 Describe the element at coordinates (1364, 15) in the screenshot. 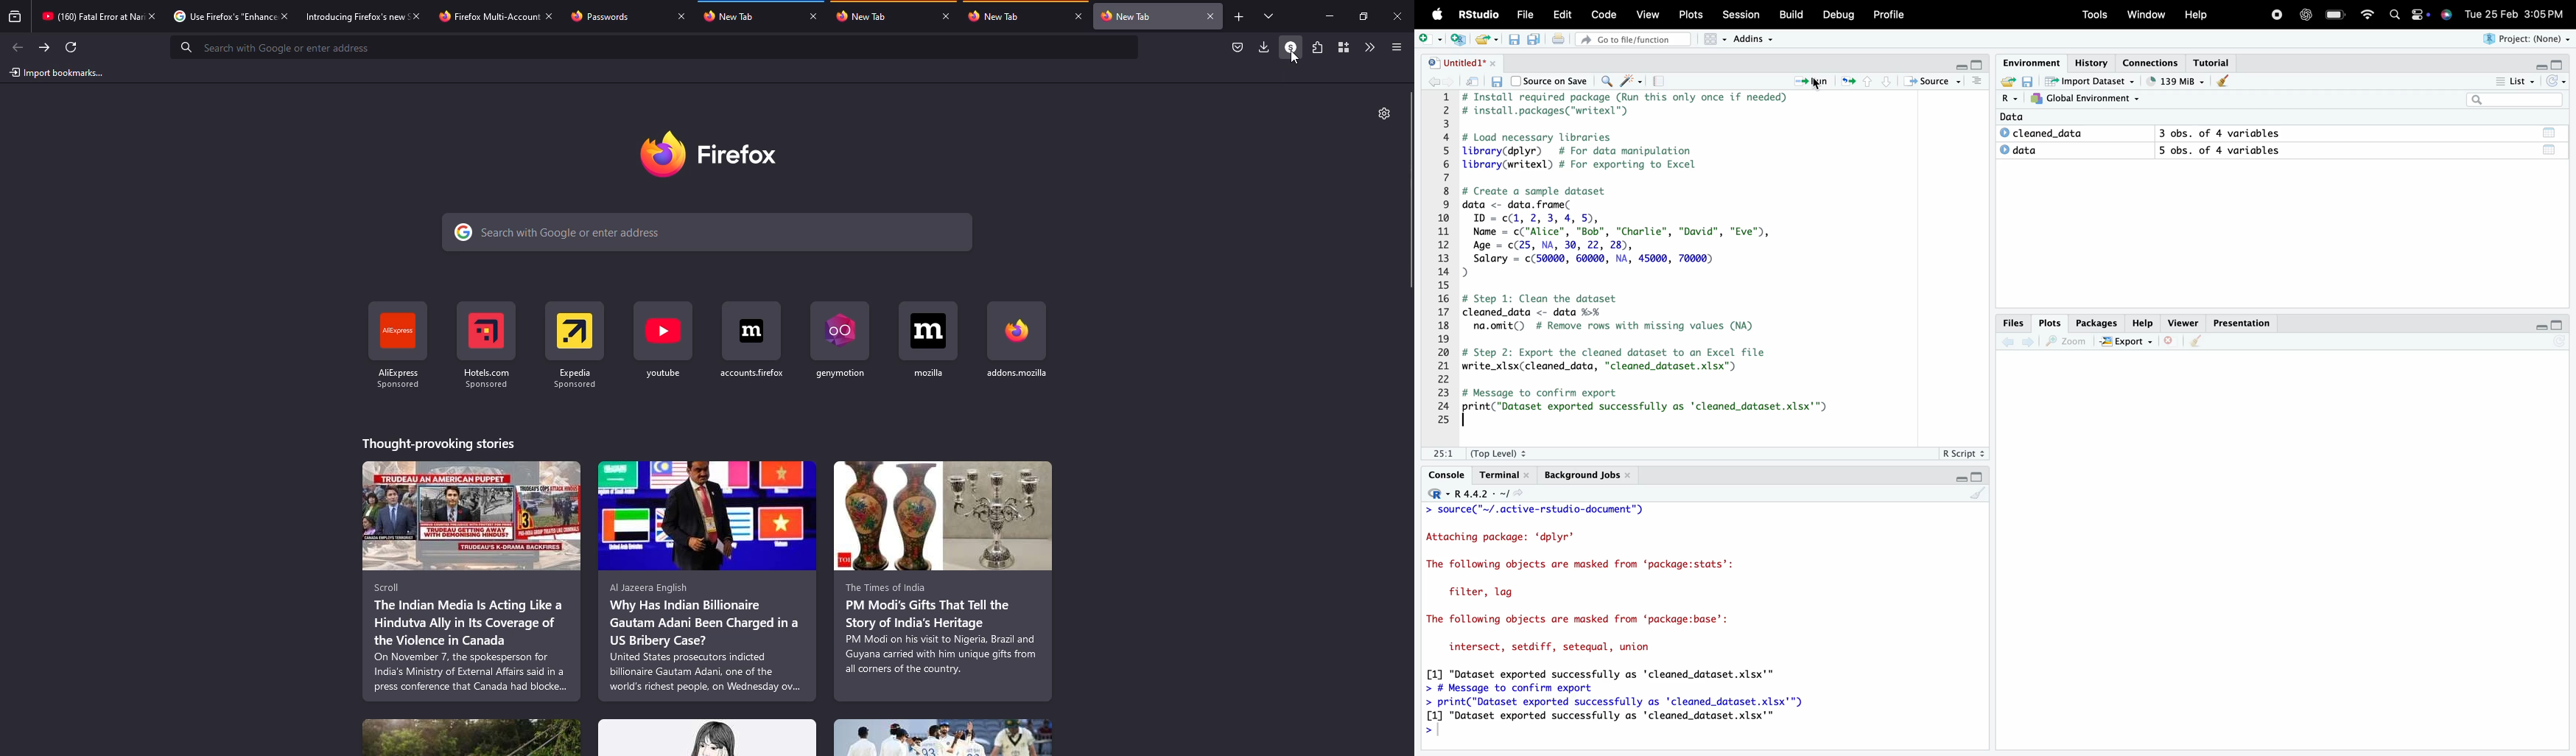

I see `maximize` at that location.